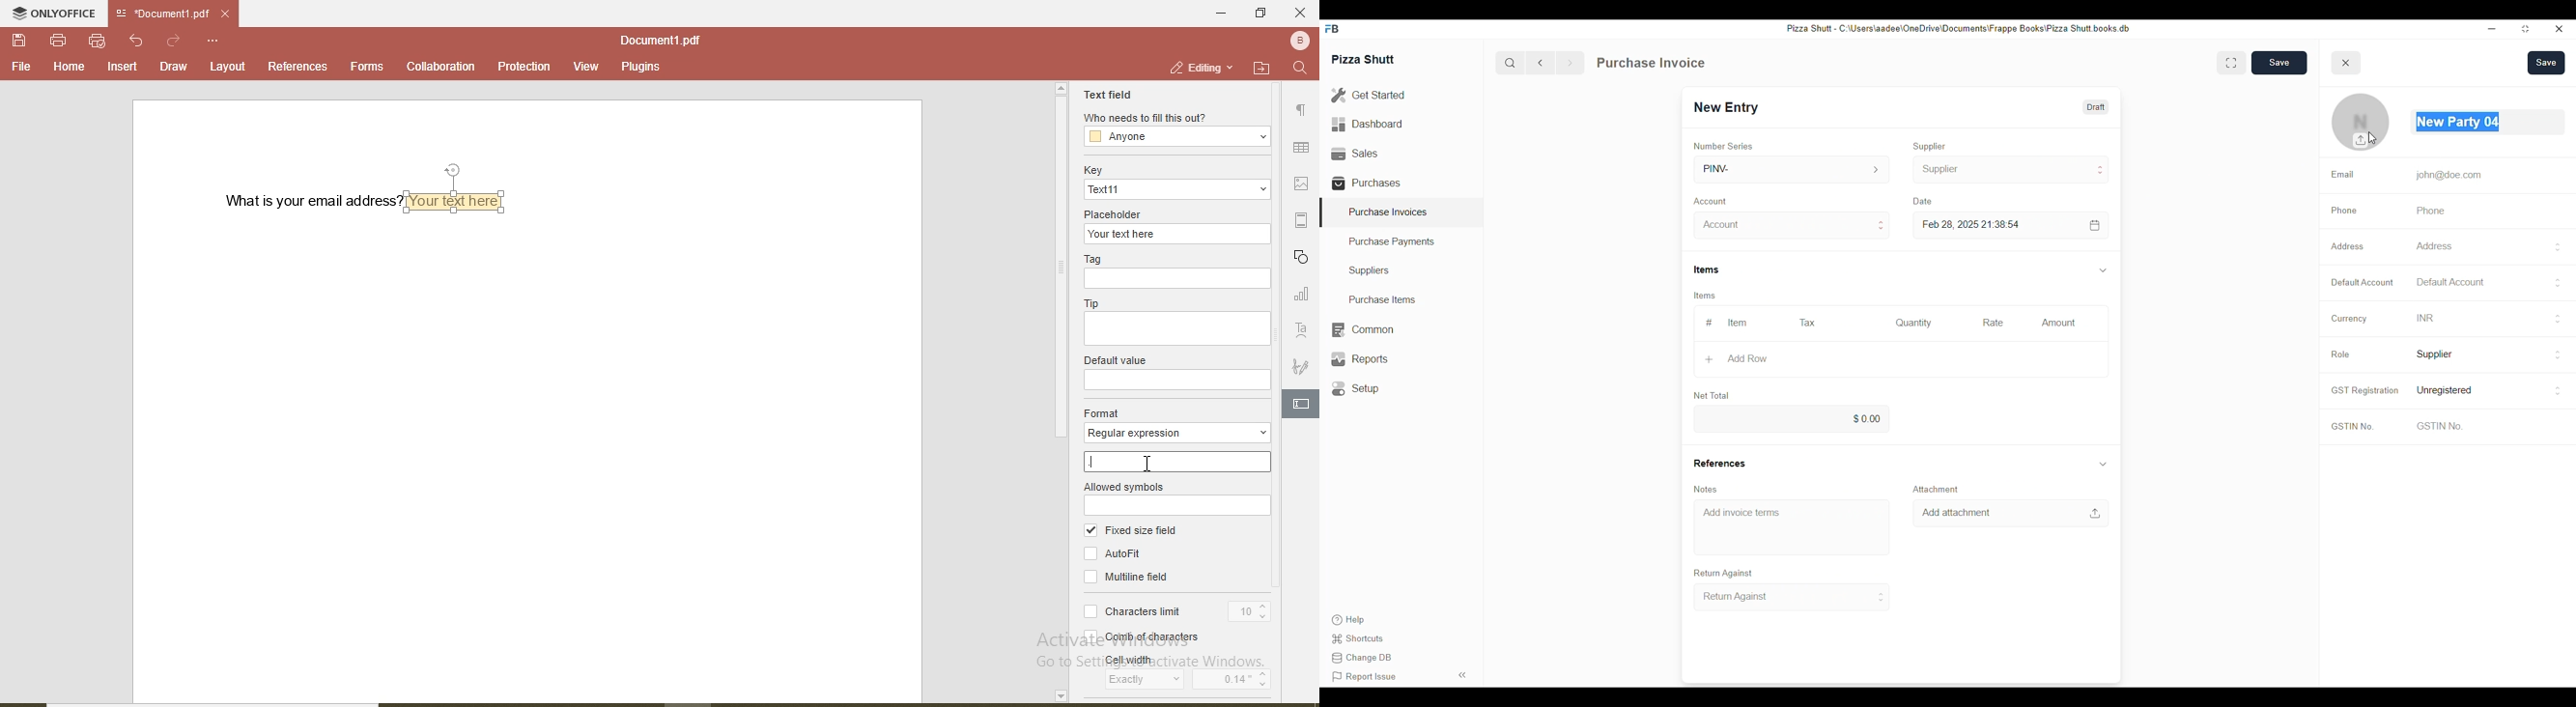  What do you see at coordinates (2450, 281) in the screenshot?
I see `Default Account` at bounding box center [2450, 281].